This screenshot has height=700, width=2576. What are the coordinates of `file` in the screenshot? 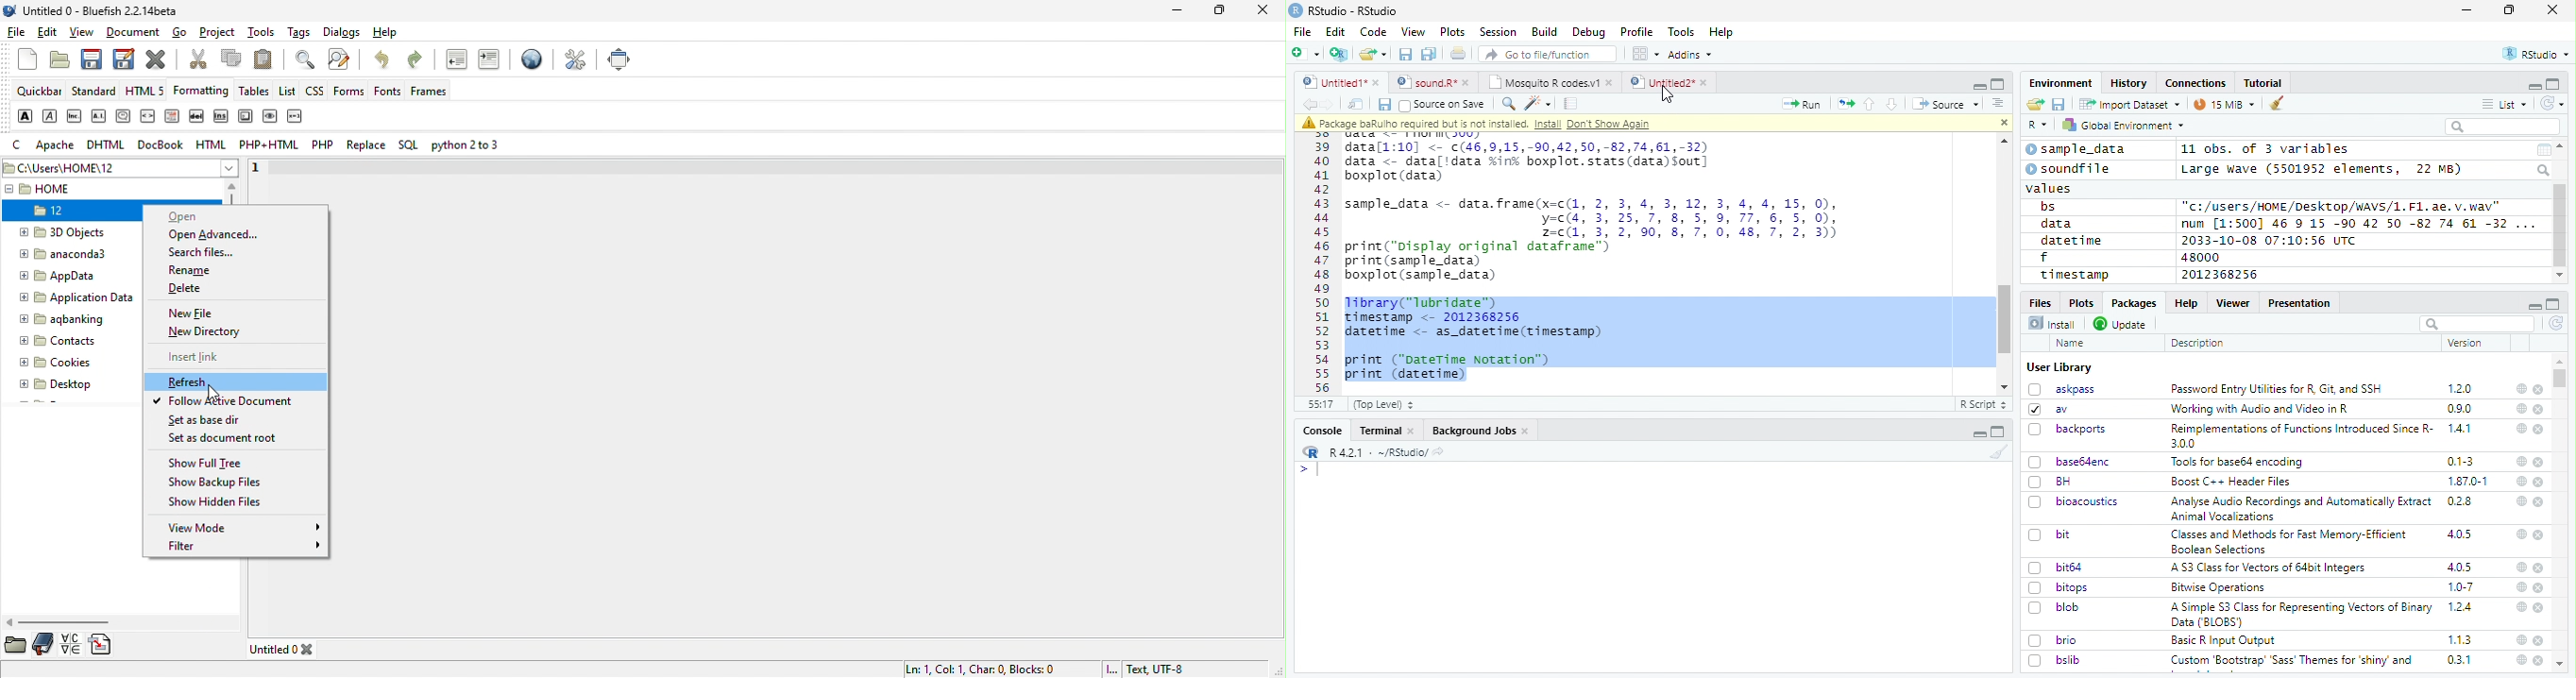 It's located at (17, 35).